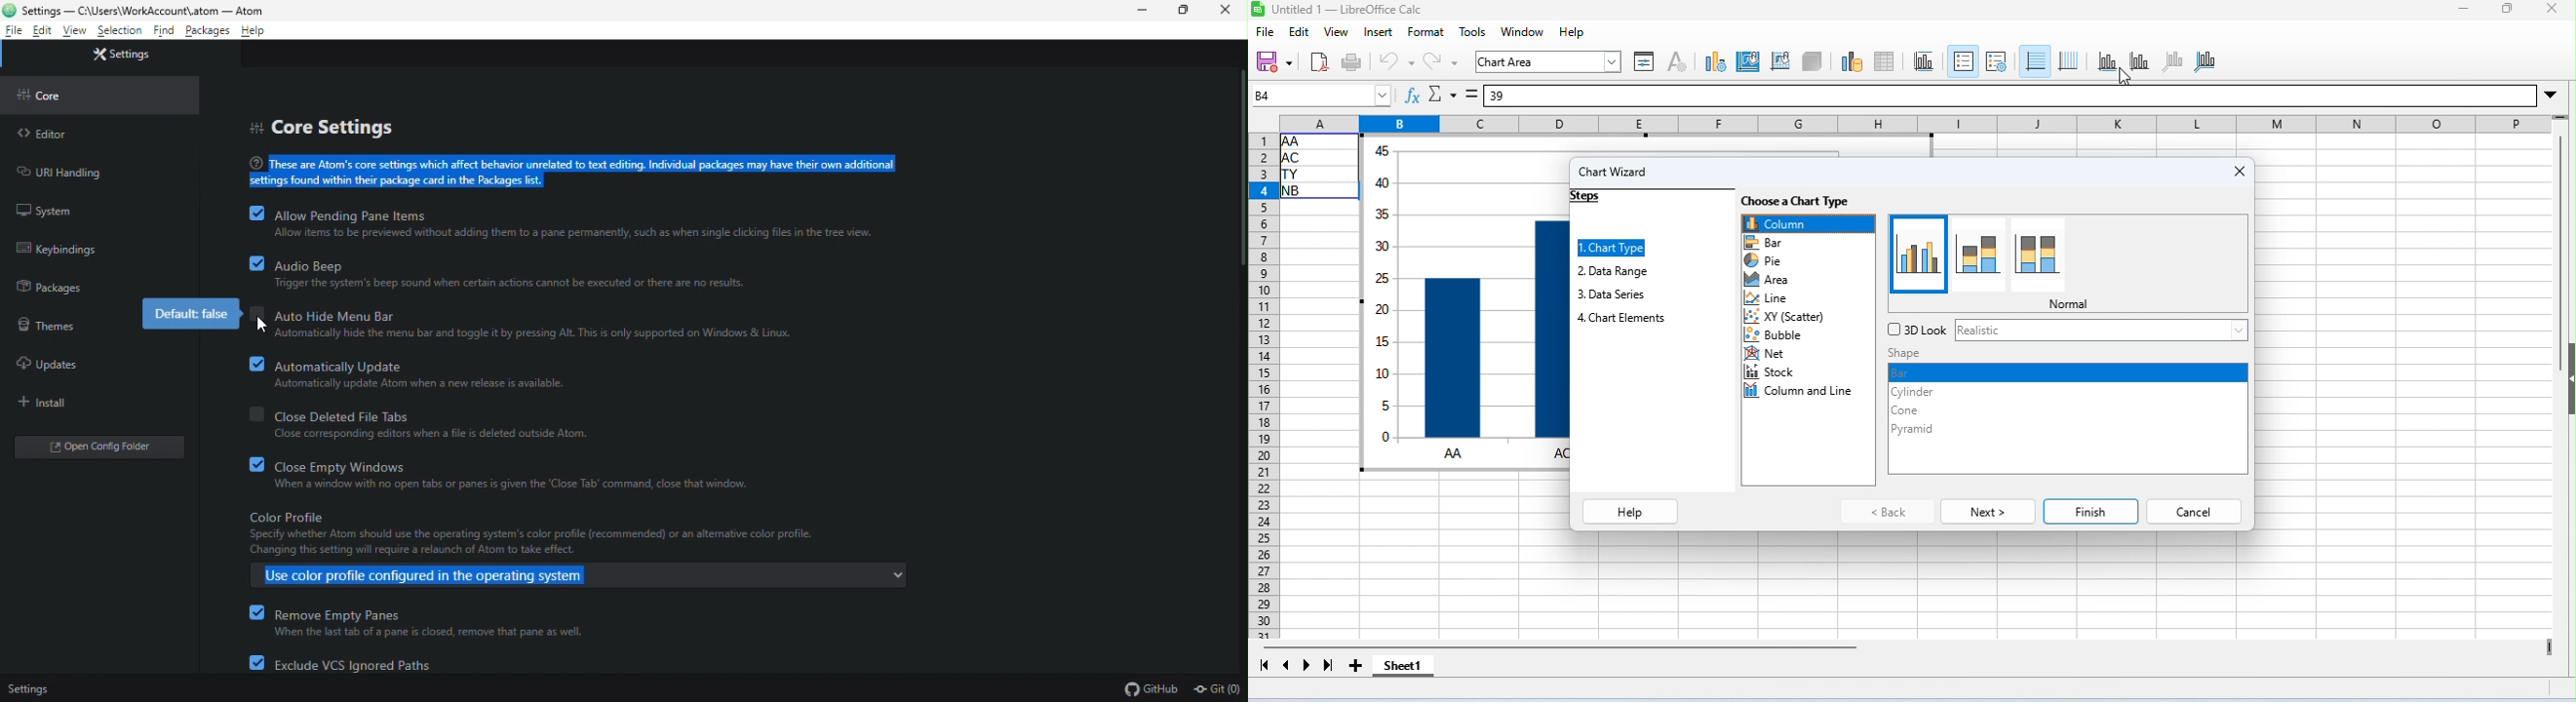  I want to click on normal, so click(2070, 304).